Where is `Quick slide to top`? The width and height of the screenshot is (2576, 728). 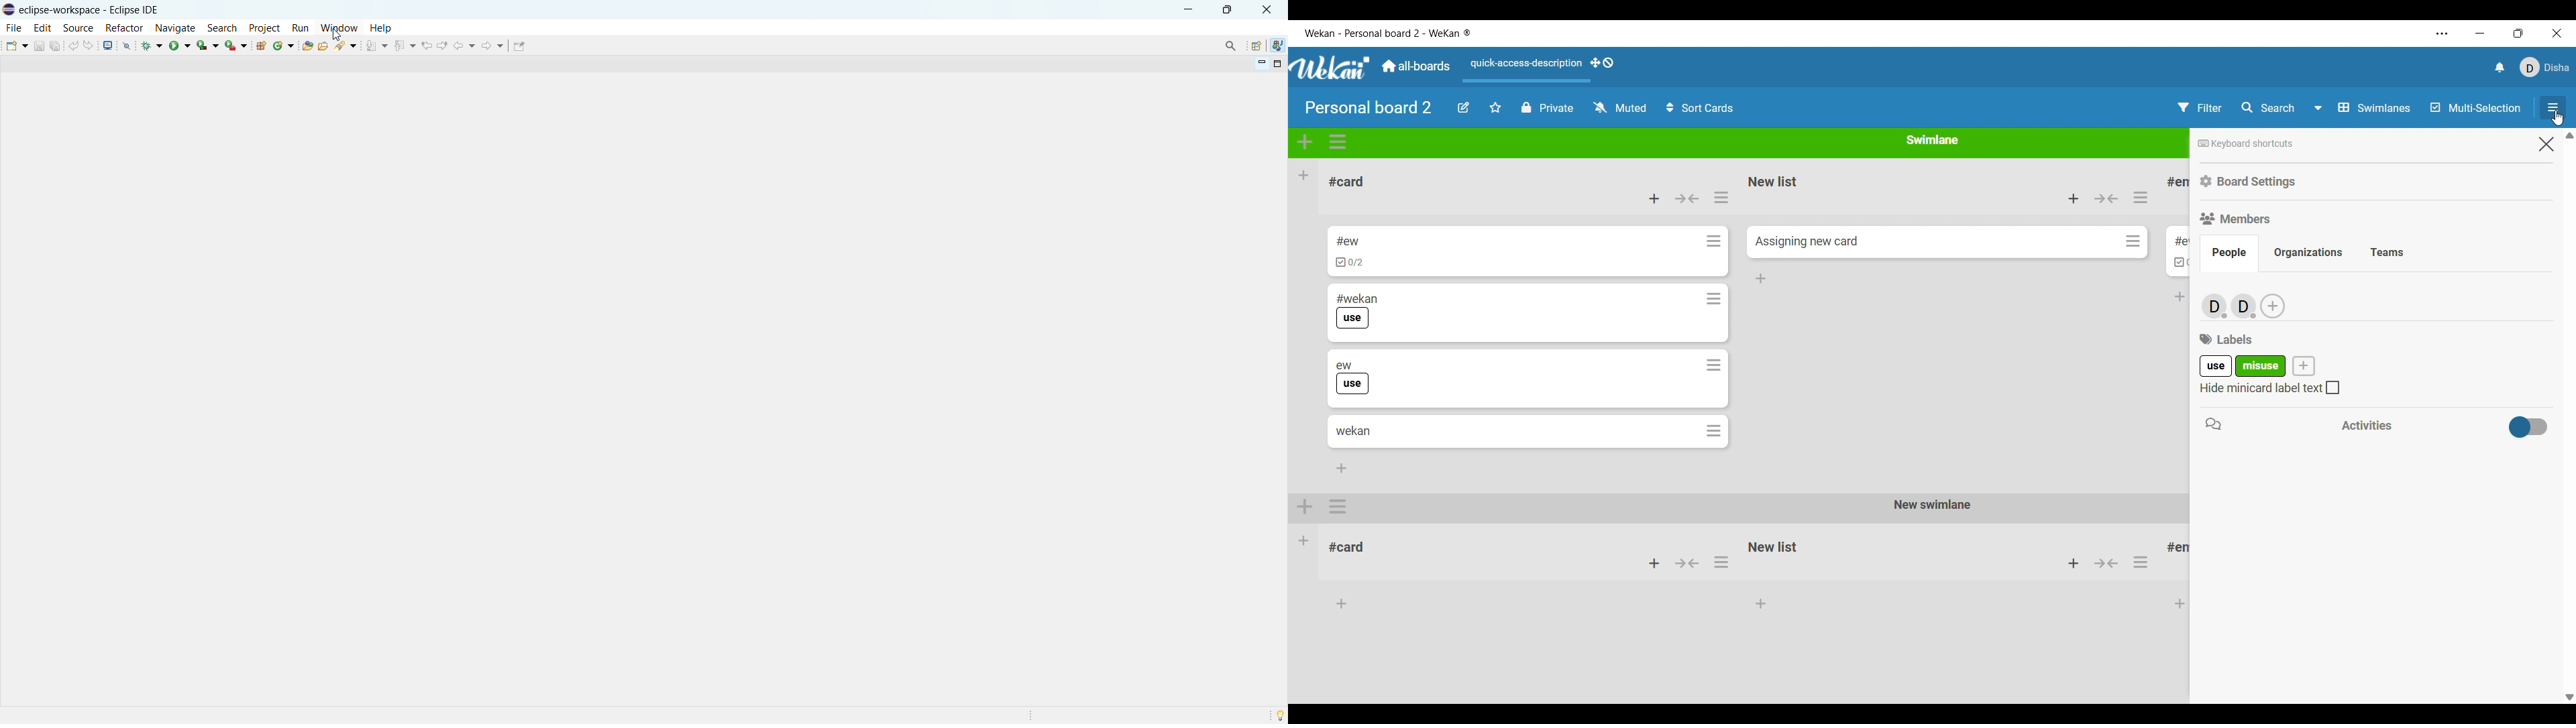
Quick slide to top is located at coordinates (2569, 135).